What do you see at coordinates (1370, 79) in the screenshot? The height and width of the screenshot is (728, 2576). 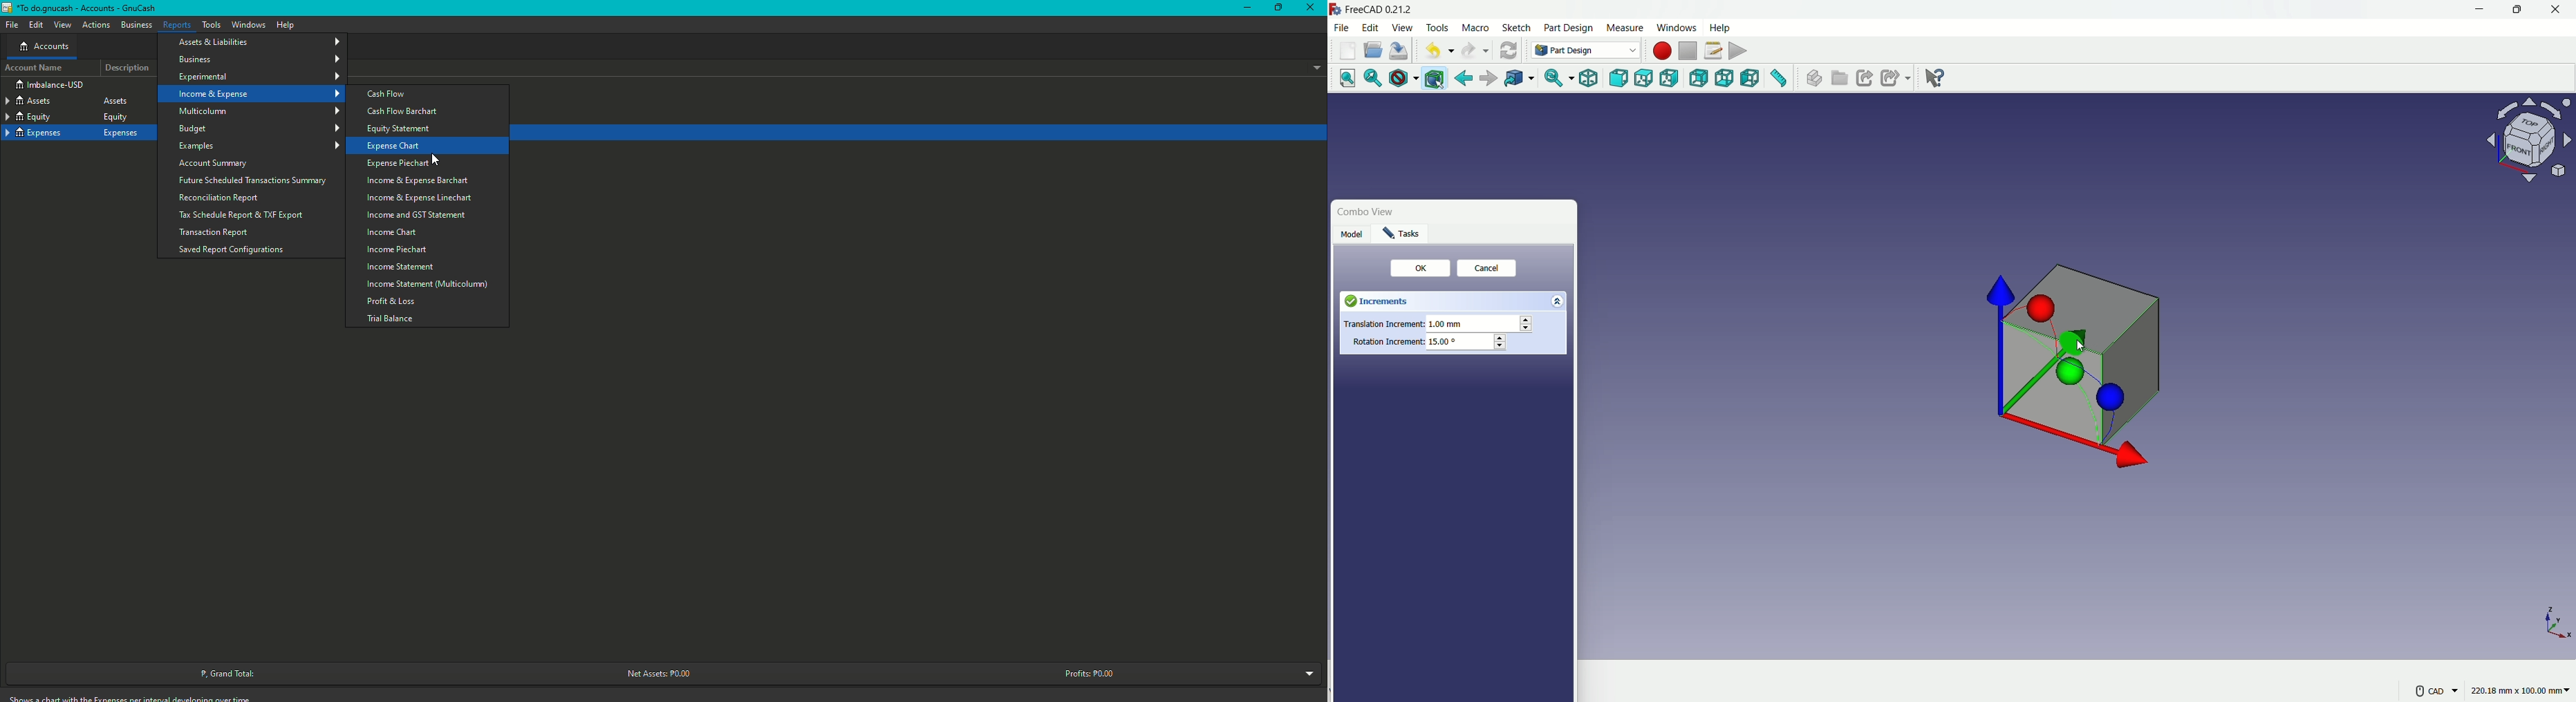 I see `fit selection` at bounding box center [1370, 79].